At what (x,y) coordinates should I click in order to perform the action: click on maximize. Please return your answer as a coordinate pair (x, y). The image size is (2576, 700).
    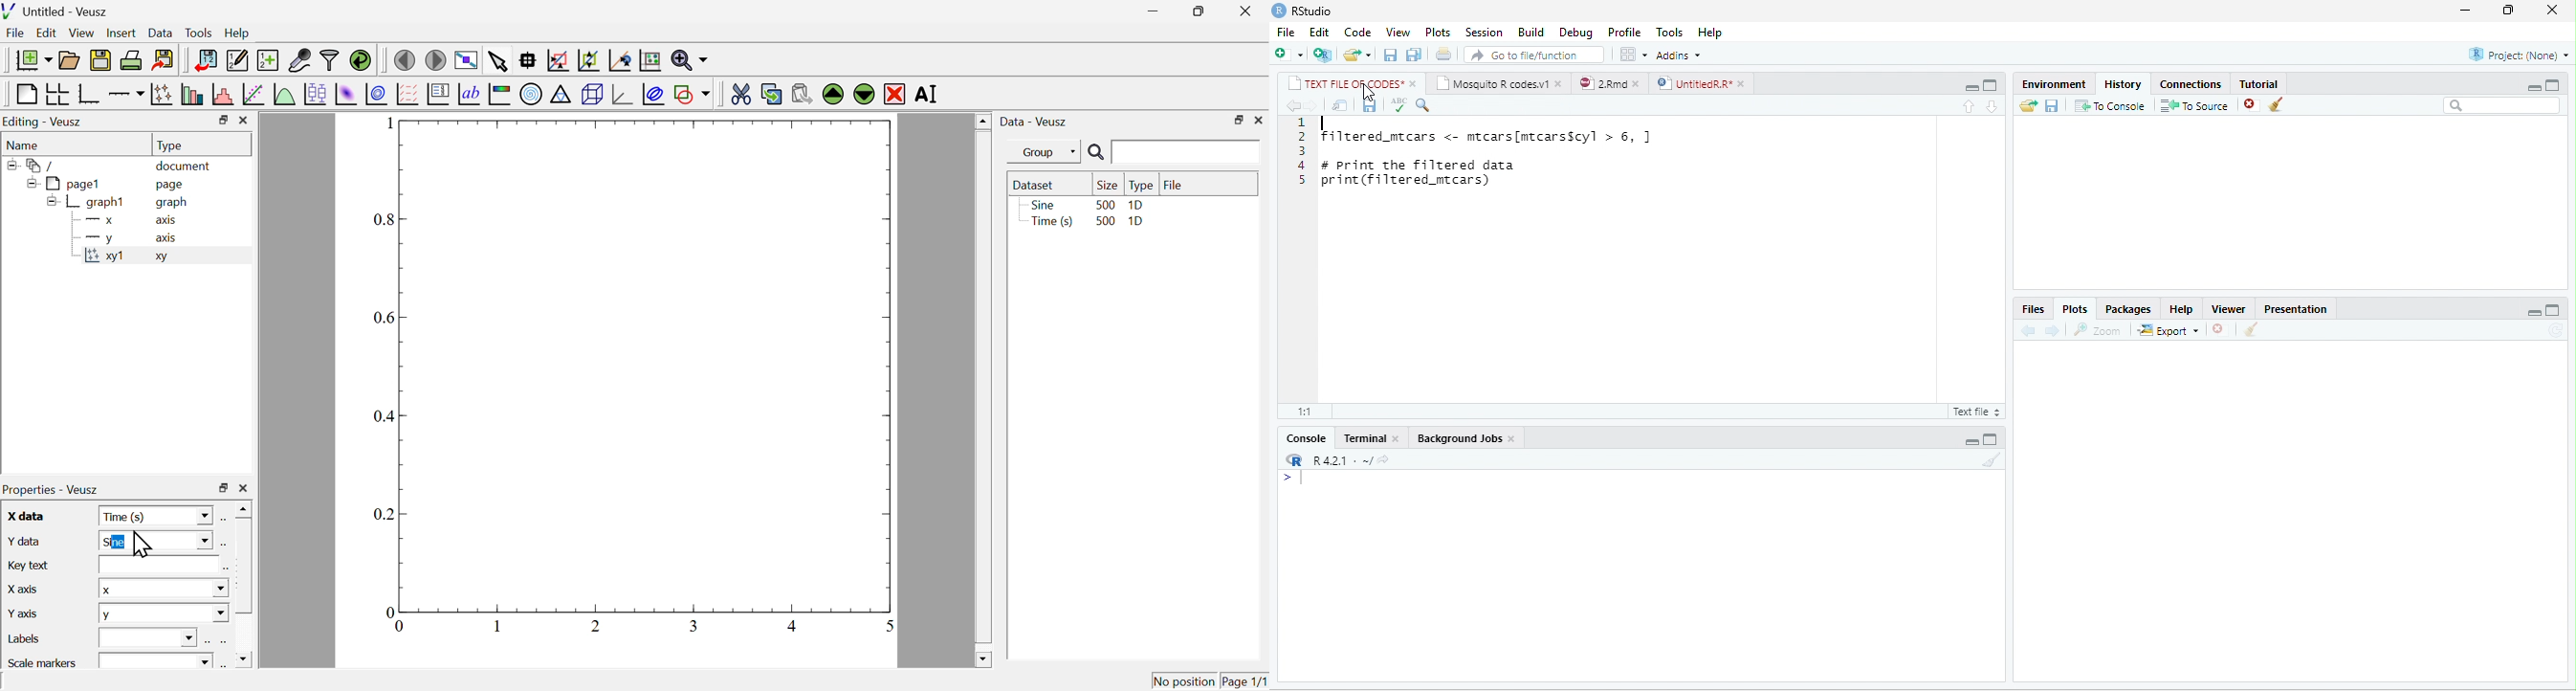
    Looking at the image, I should click on (2552, 85).